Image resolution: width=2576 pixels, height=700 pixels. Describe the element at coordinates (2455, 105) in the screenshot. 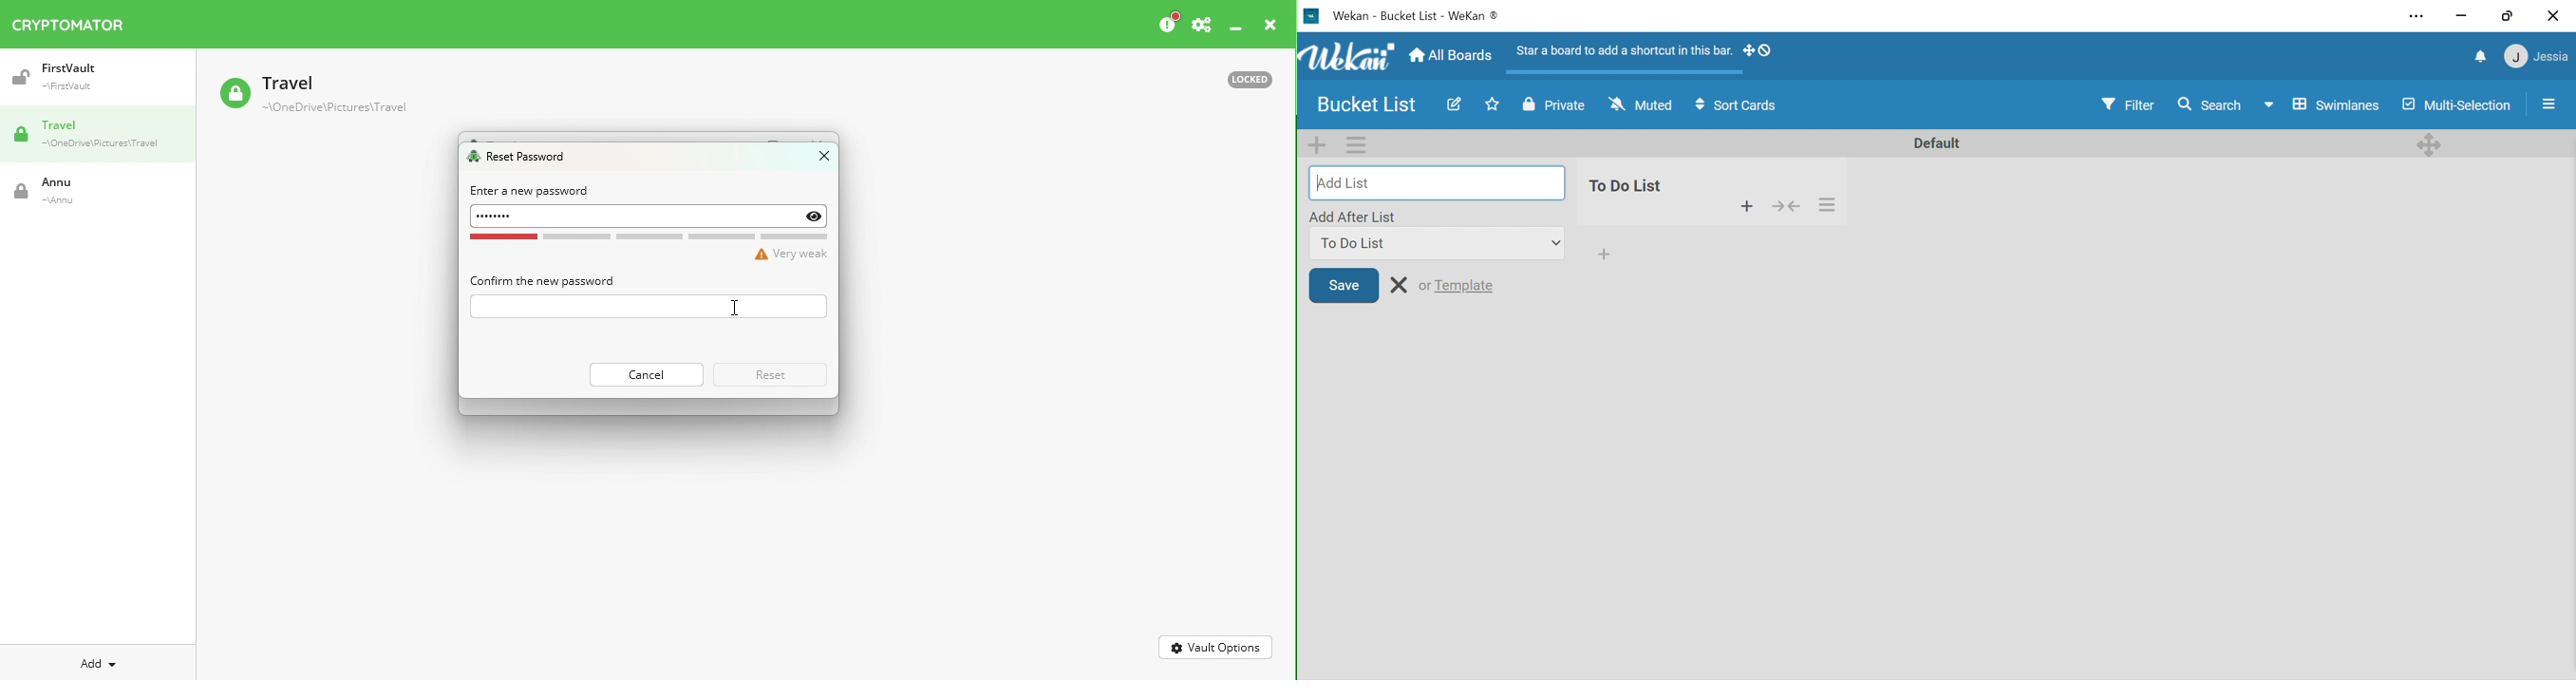

I see `multi-Selection` at that location.